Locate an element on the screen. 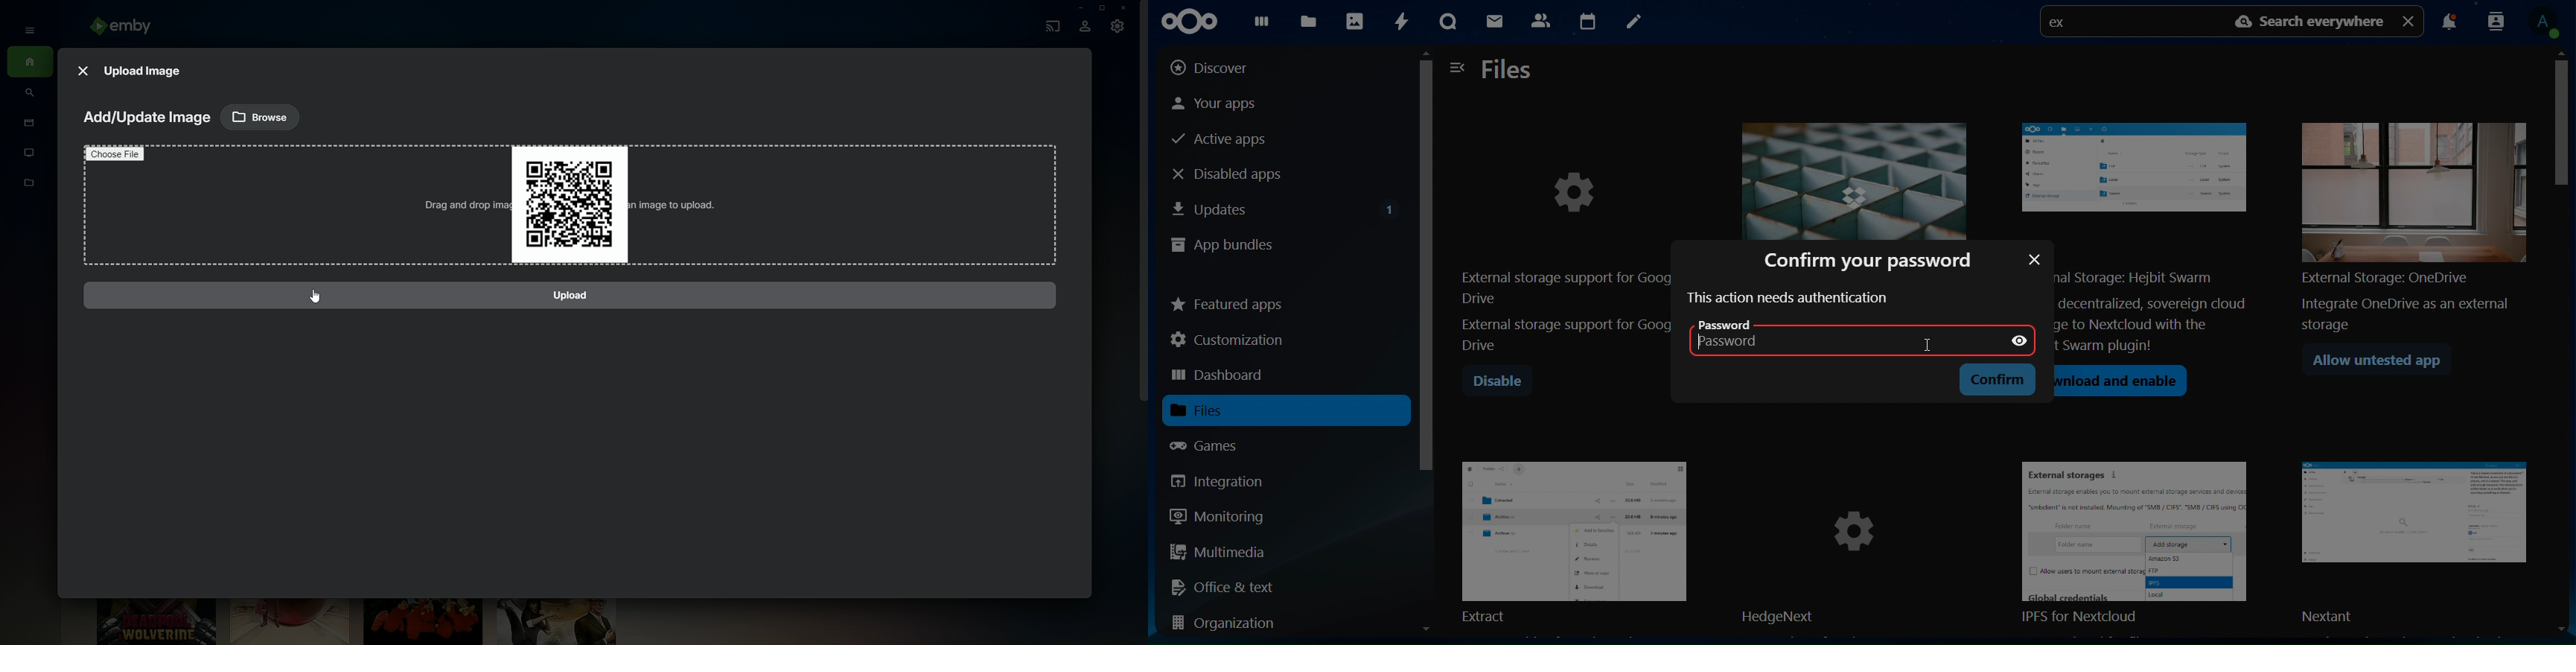 Image resolution: width=2576 pixels, height=672 pixels. contacts is located at coordinates (1540, 19).